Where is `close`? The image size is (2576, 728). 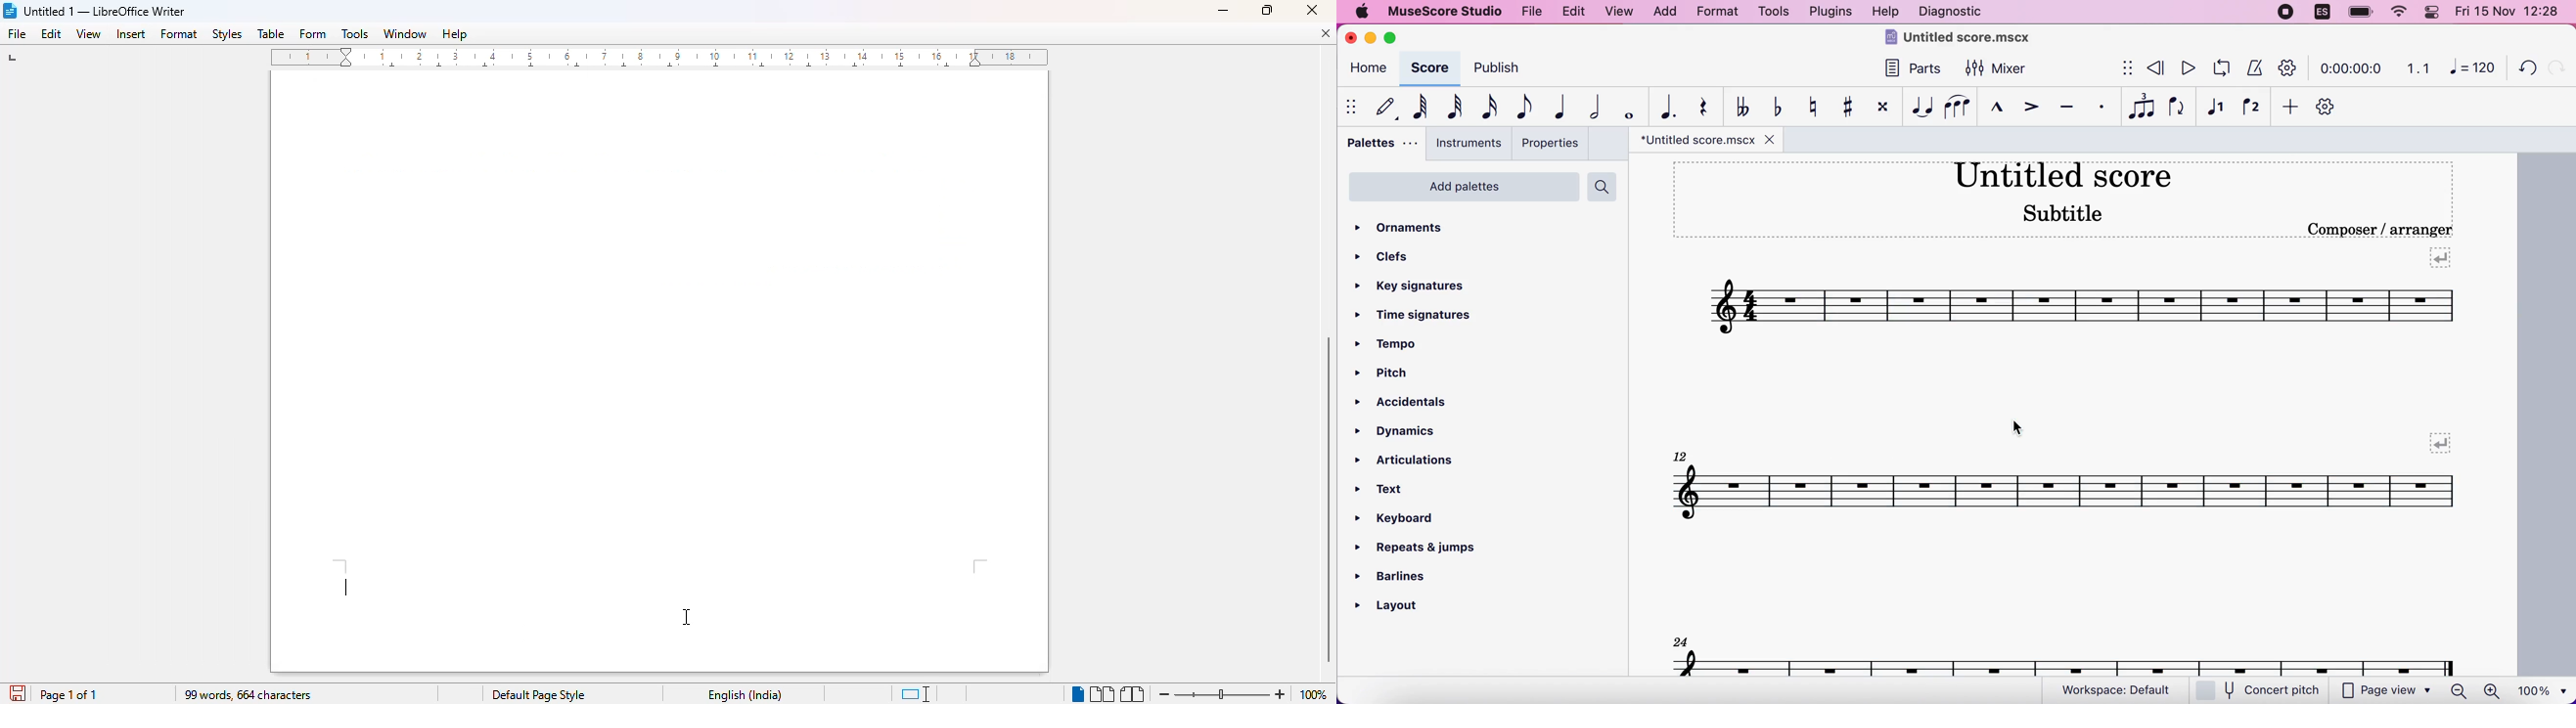
close is located at coordinates (1314, 10).